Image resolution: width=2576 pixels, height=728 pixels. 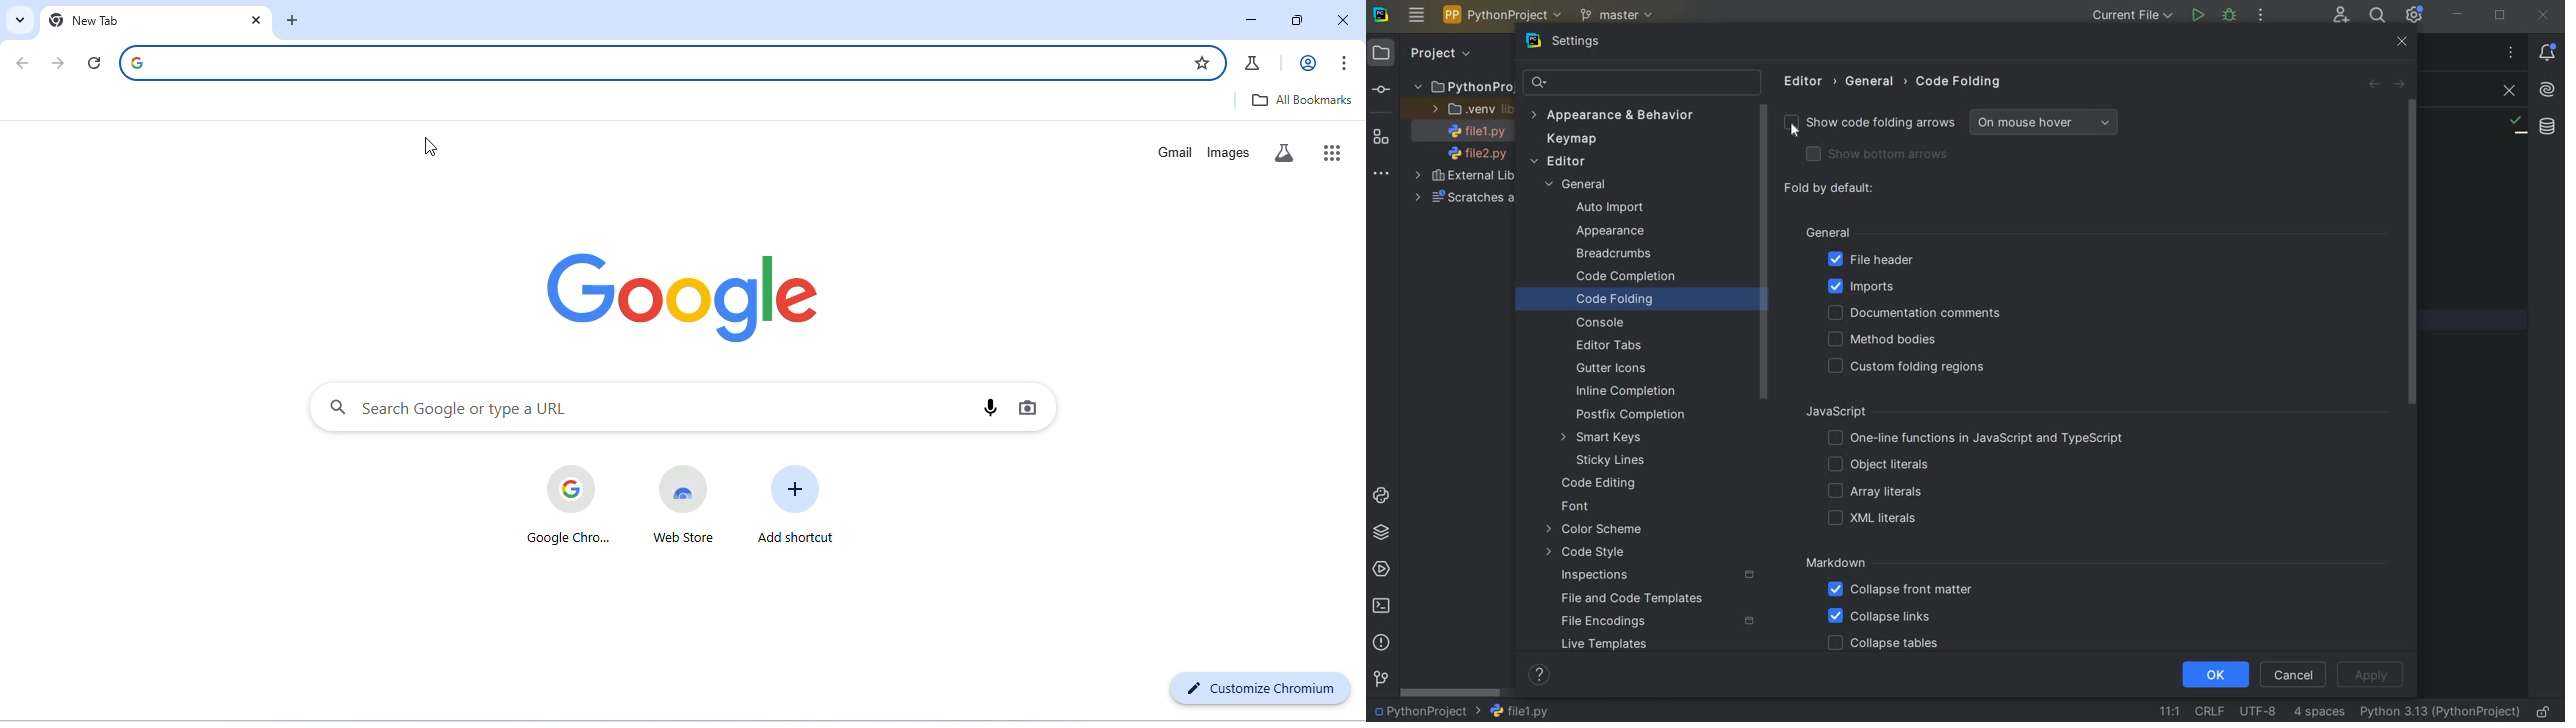 What do you see at coordinates (1299, 20) in the screenshot?
I see `maximize` at bounding box center [1299, 20].